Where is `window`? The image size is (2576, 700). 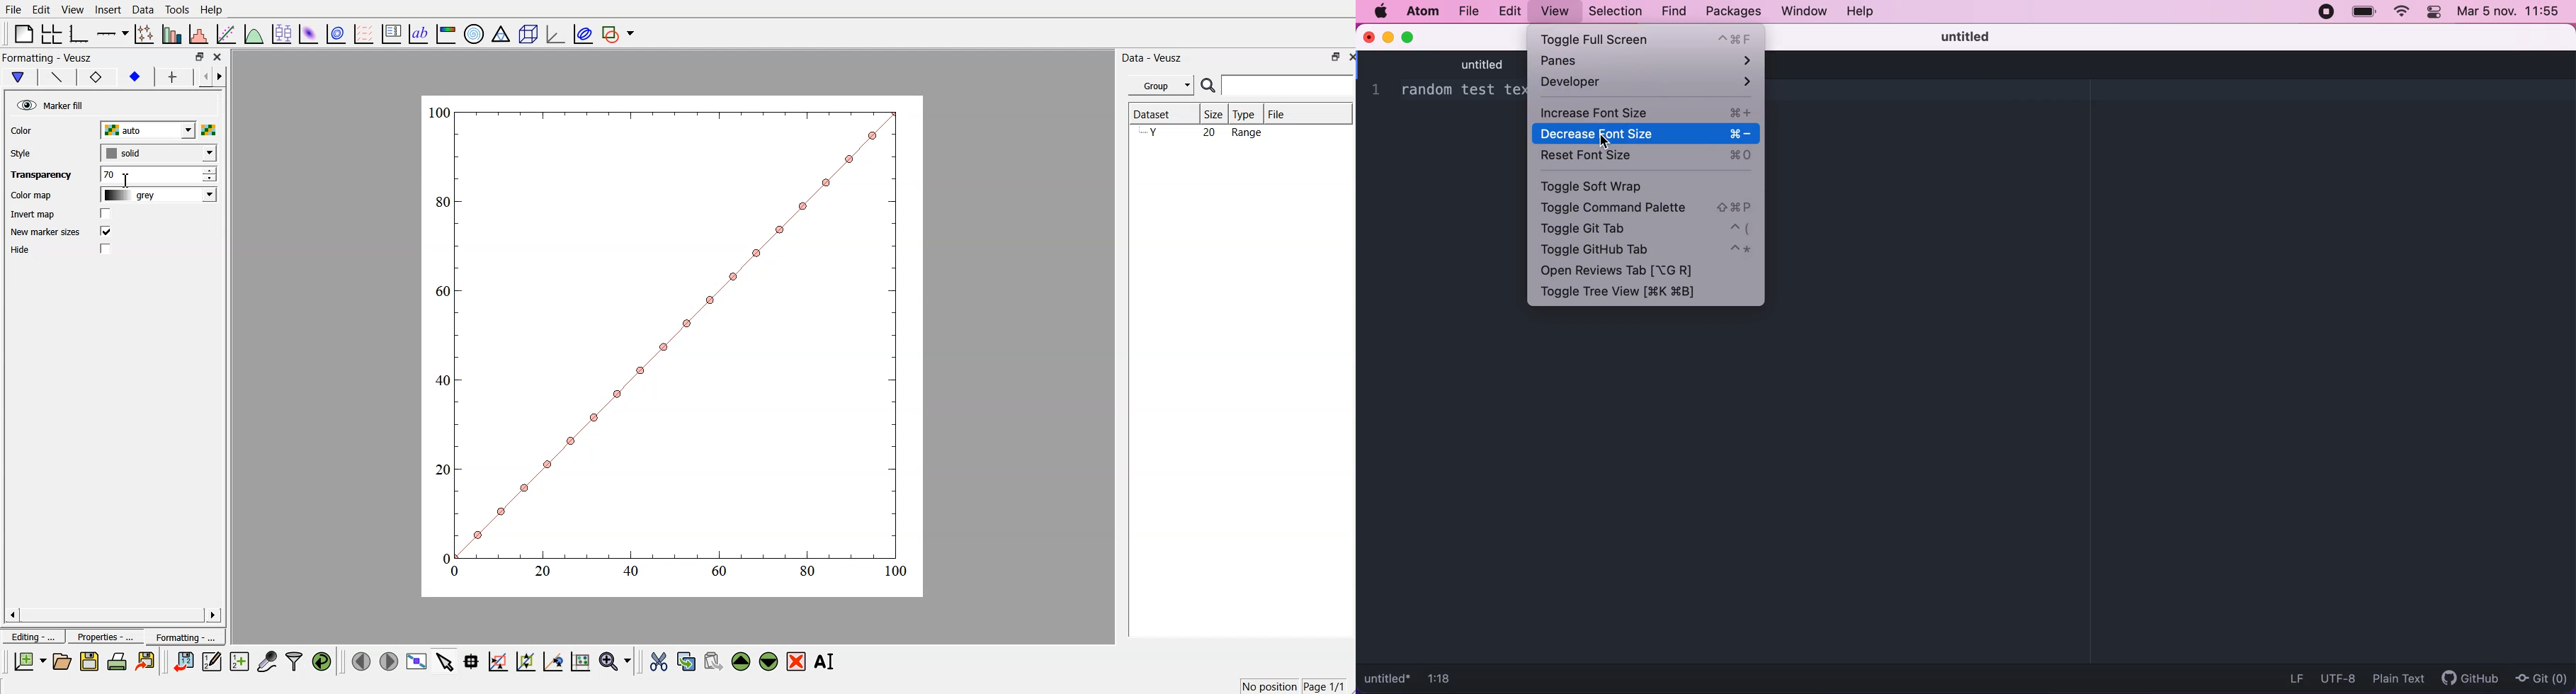 window is located at coordinates (1802, 12).